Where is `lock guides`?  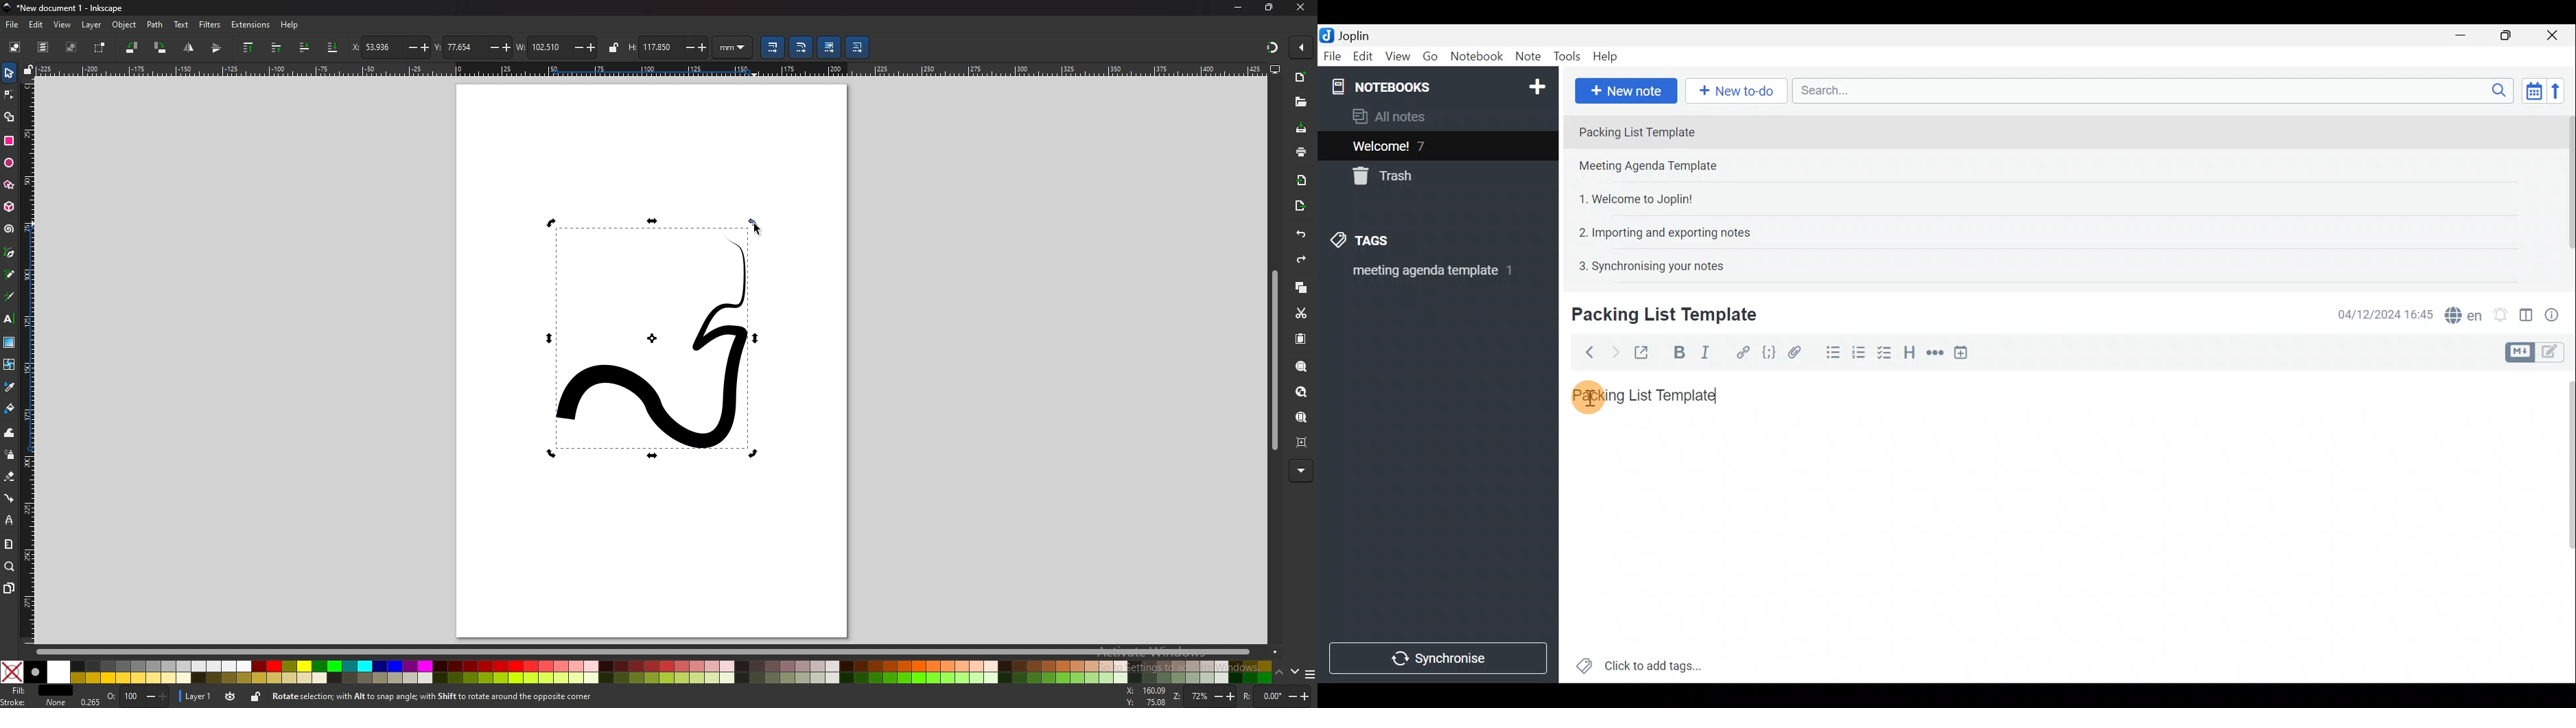
lock guides is located at coordinates (28, 70).